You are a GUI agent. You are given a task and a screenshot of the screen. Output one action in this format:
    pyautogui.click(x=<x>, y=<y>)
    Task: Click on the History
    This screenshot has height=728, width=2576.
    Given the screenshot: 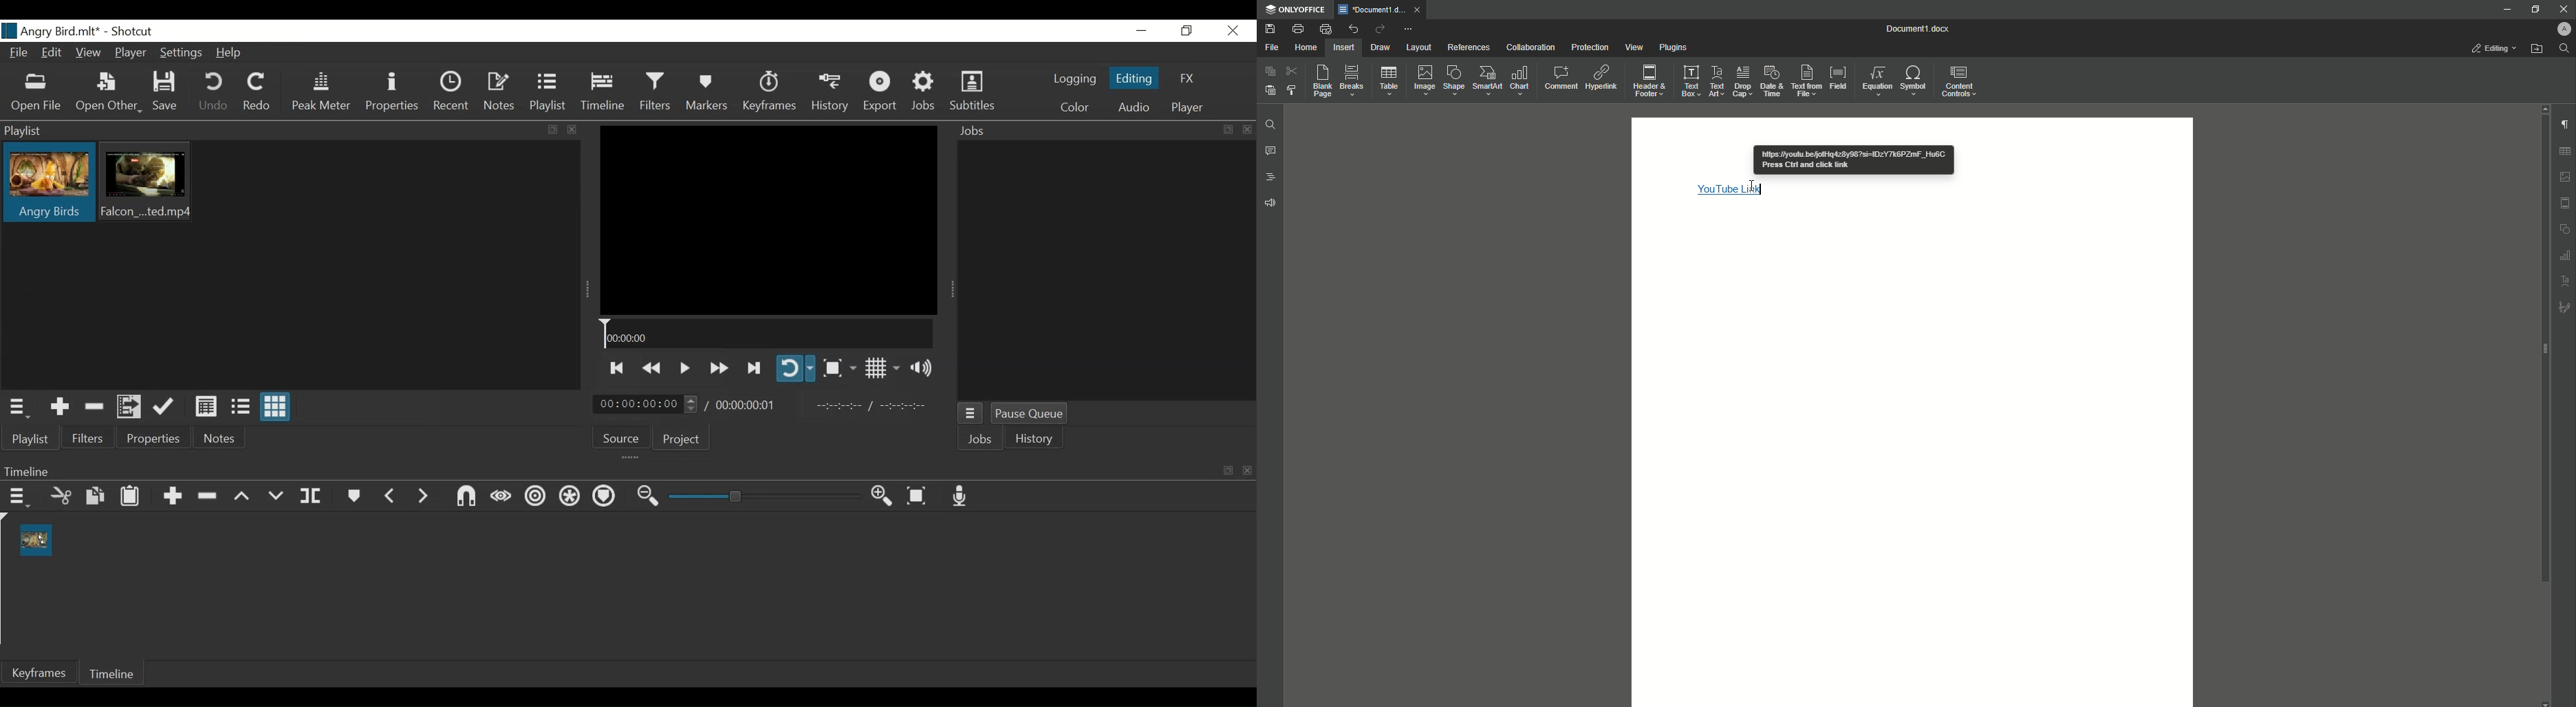 What is the action you would take?
    pyautogui.click(x=832, y=94)
    